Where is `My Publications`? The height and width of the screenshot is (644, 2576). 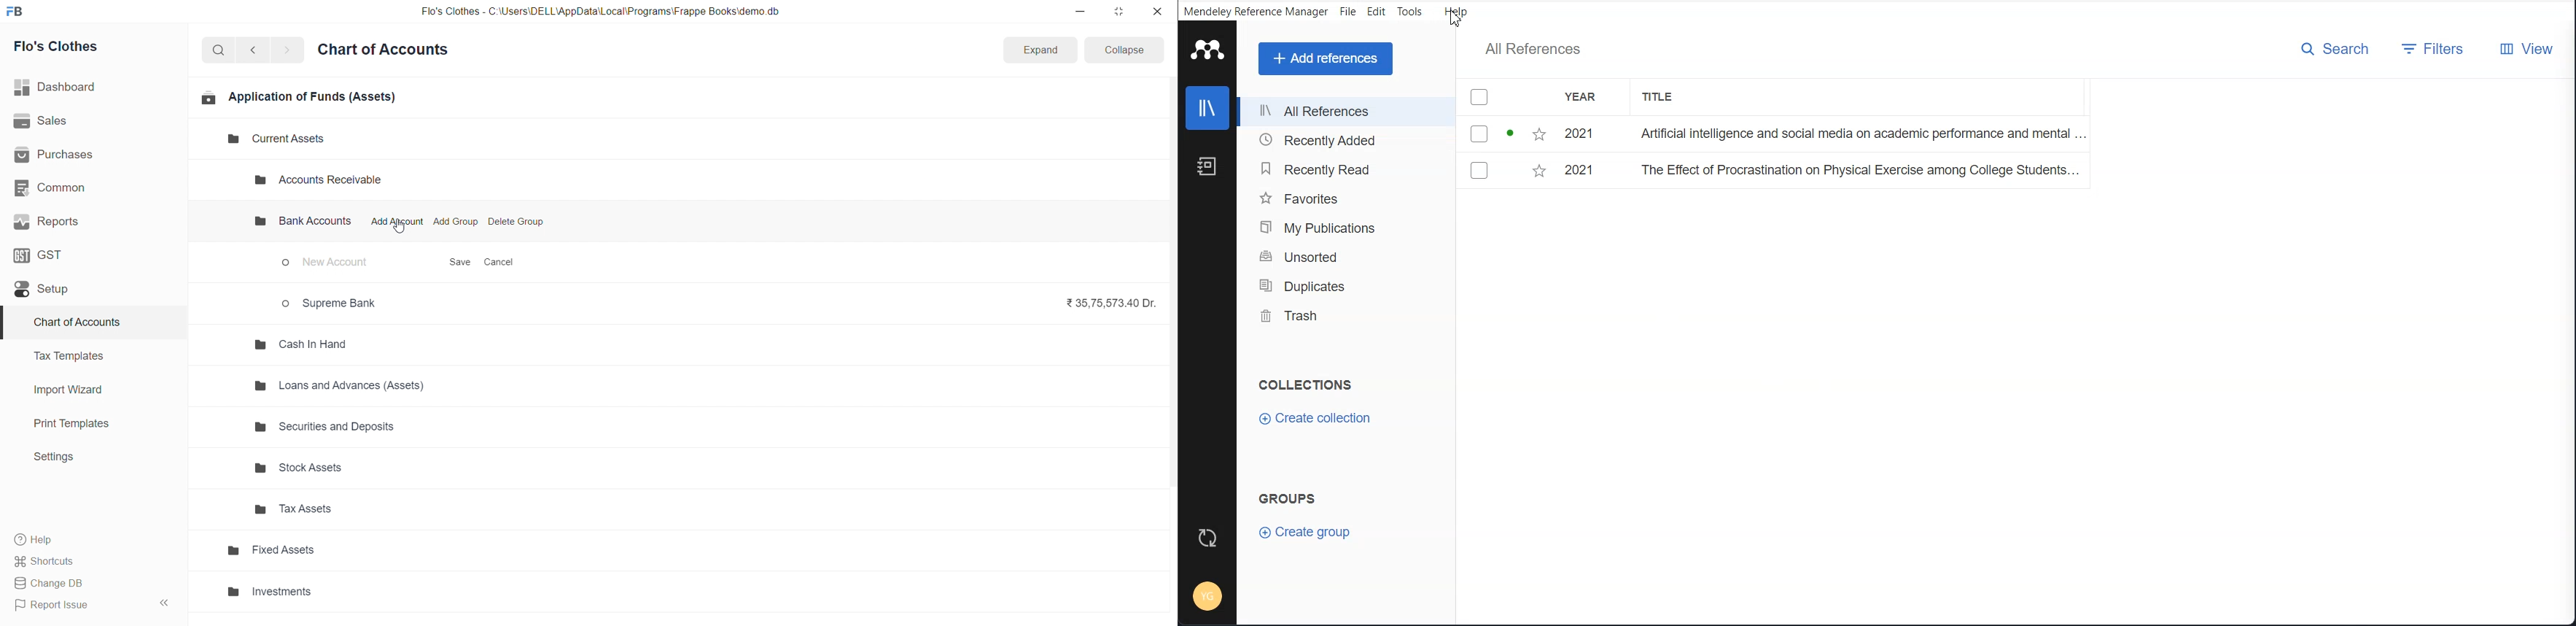 My Publications is located at coordinates (1341, 227).